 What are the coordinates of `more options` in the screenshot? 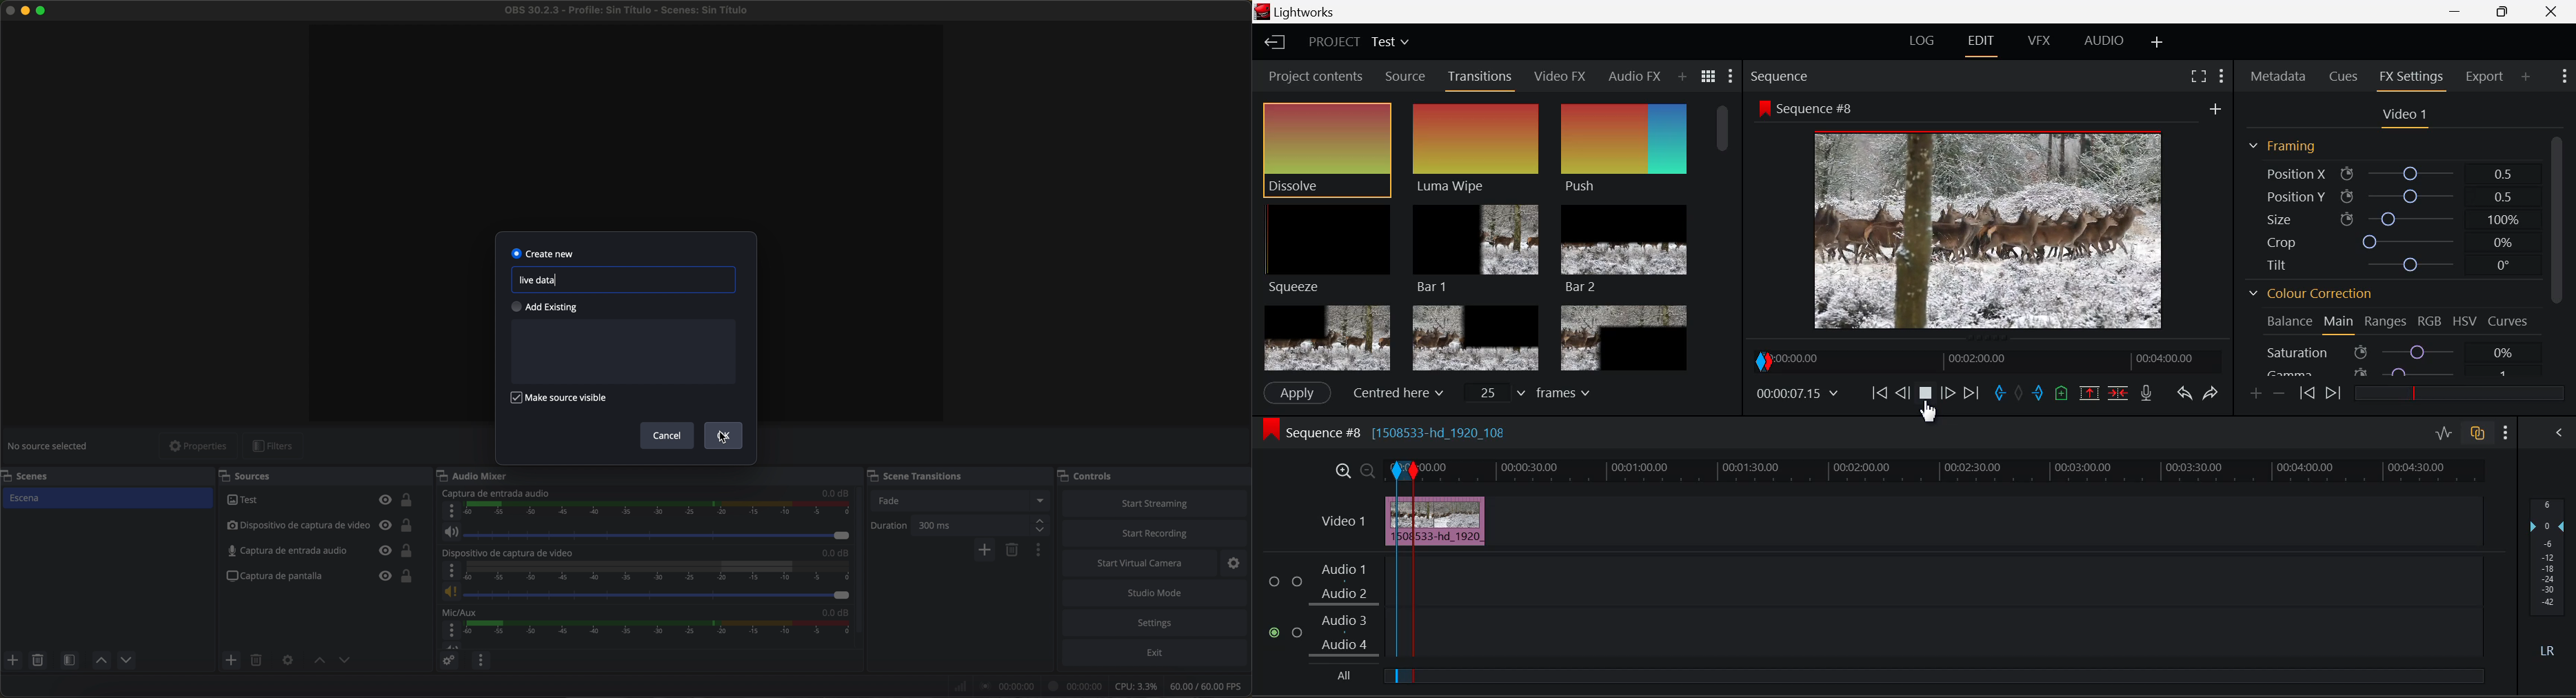 It's located at (450, 511).